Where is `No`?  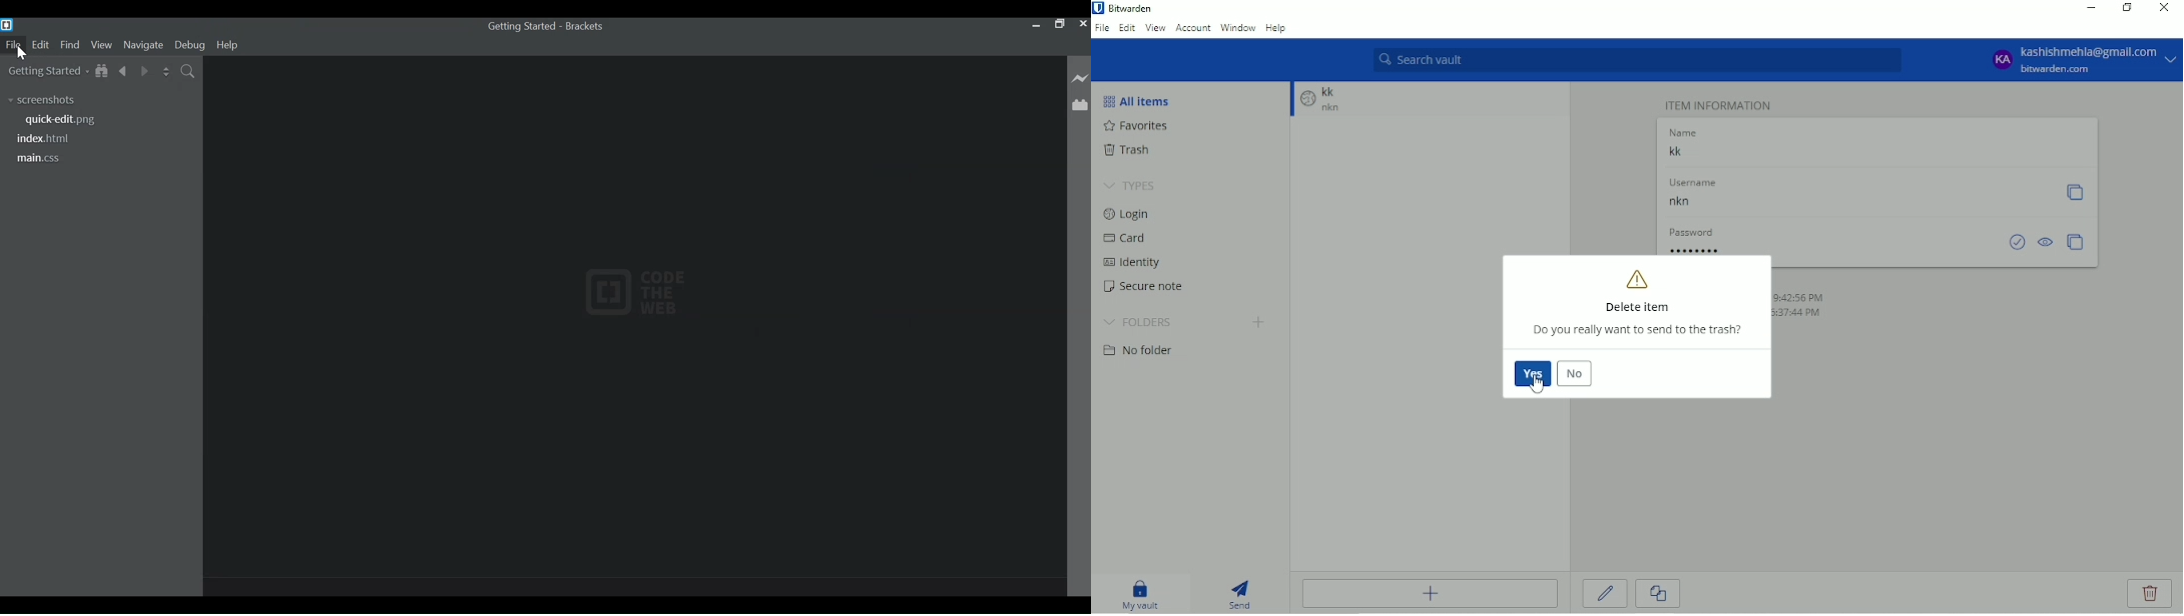
No is located at coordinates (1576, 374).